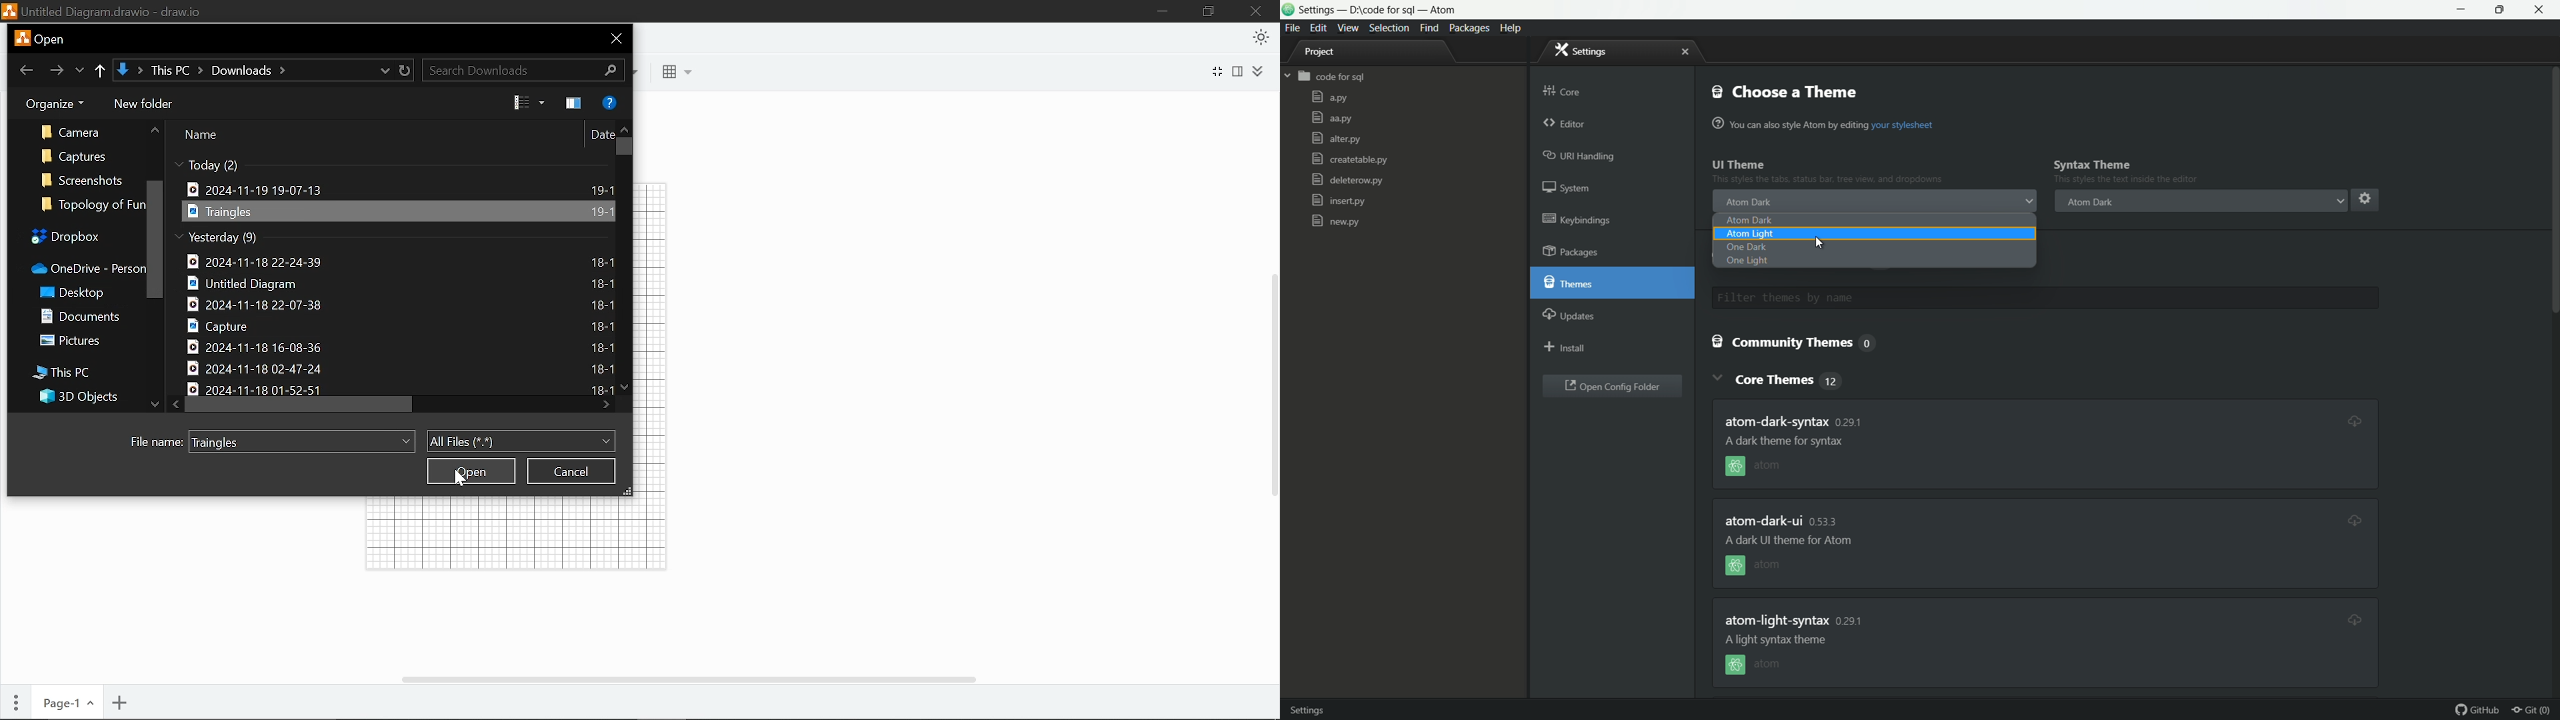 The image size is (2576, 728). I want to click on All files, so click(520, 442).